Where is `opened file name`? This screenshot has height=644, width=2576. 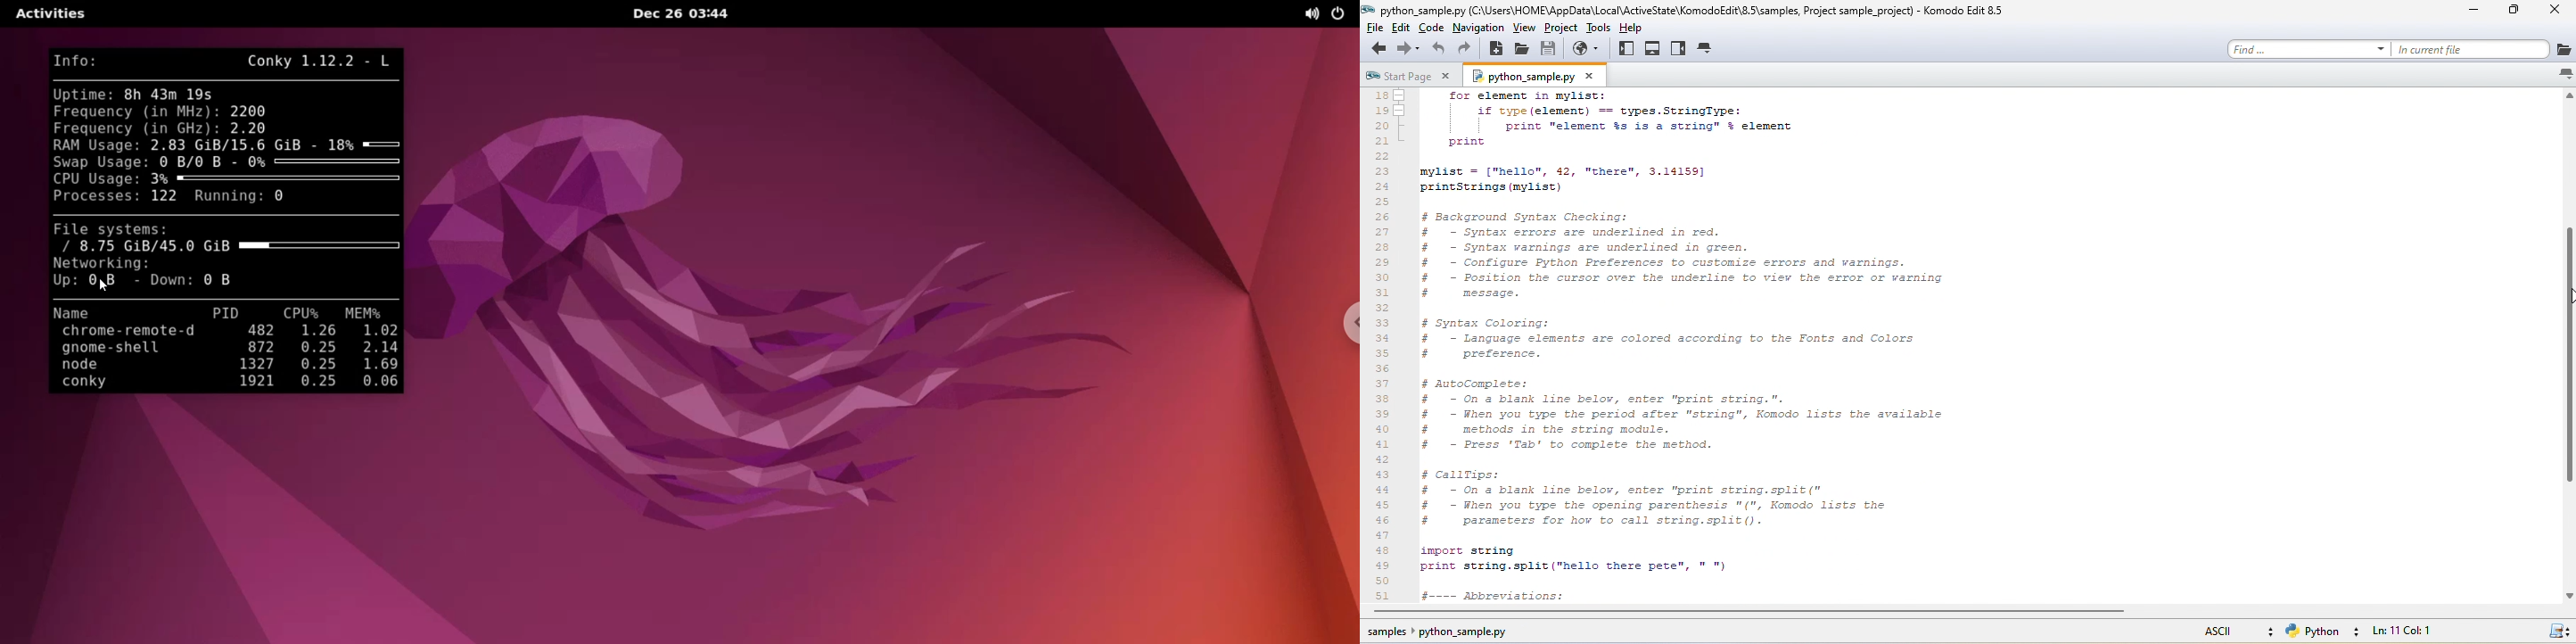
opened file name is located at coordinates (1423, 10).